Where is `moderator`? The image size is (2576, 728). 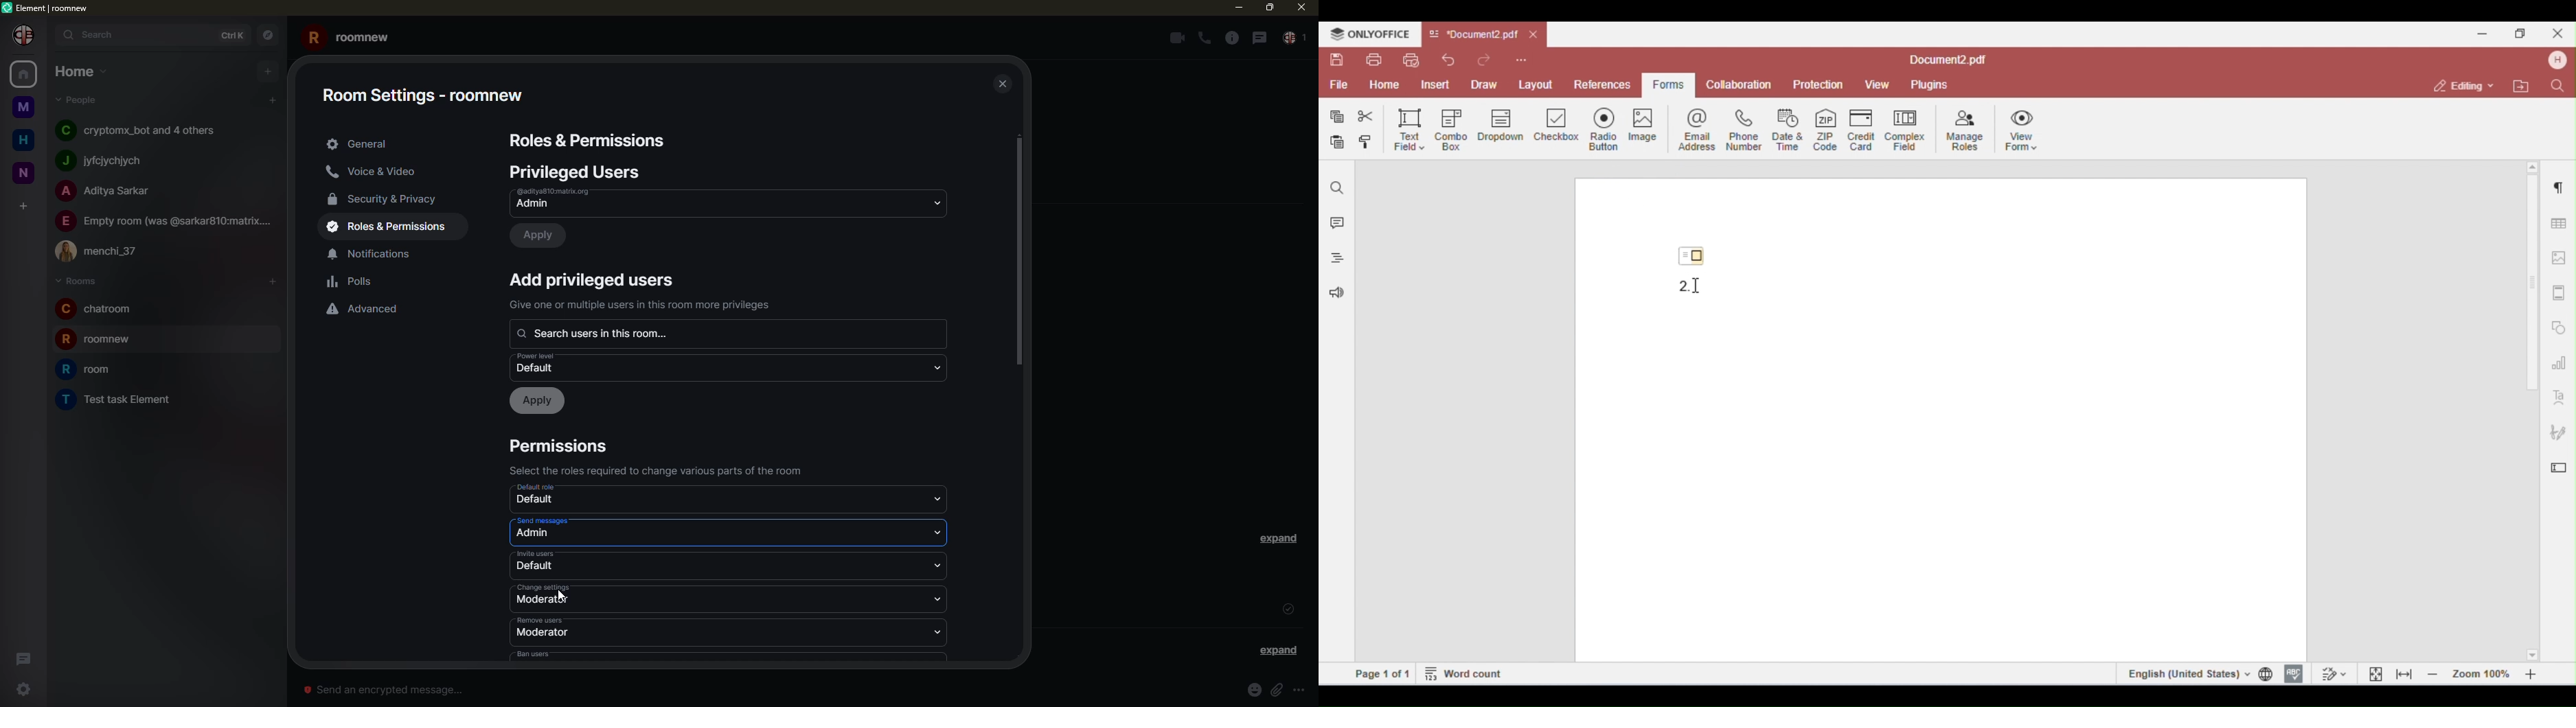 moderator is located at coordinates (543, 633).